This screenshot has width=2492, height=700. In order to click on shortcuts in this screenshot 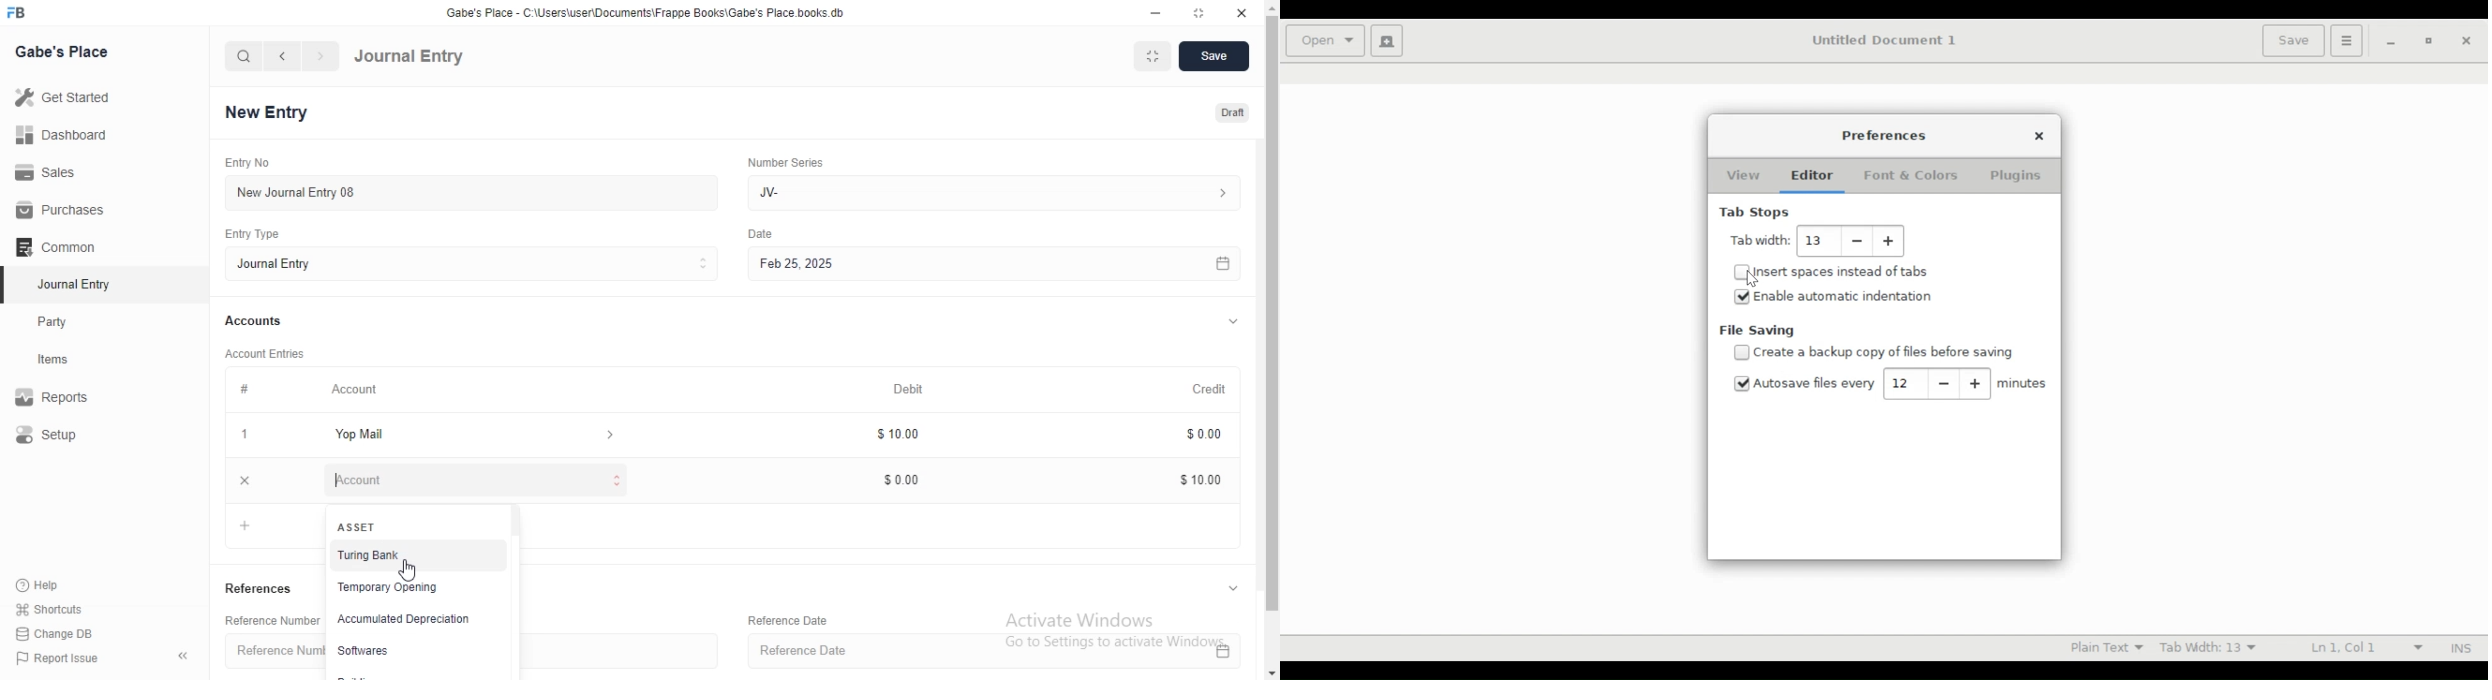, I will do `click(62, 608)`.